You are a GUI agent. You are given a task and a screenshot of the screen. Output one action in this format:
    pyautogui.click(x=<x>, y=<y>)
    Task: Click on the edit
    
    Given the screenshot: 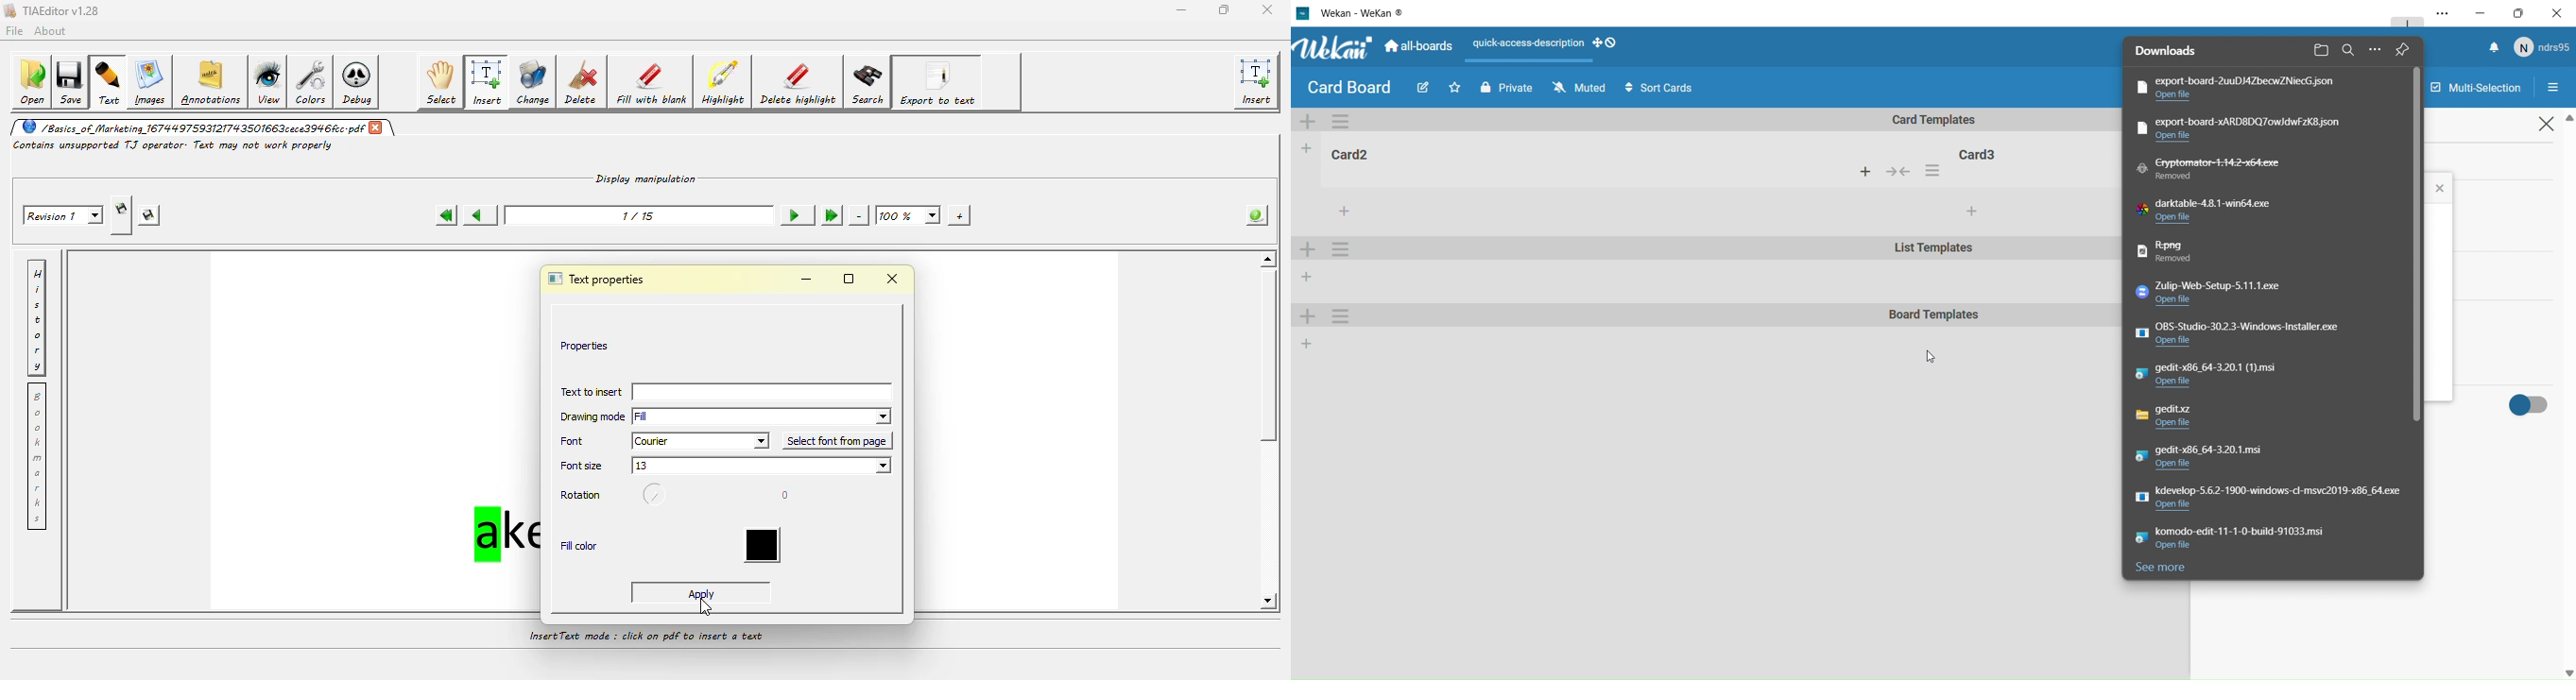 What is the action you would take?
    pyautogui.click(x=1421, y=90)
    